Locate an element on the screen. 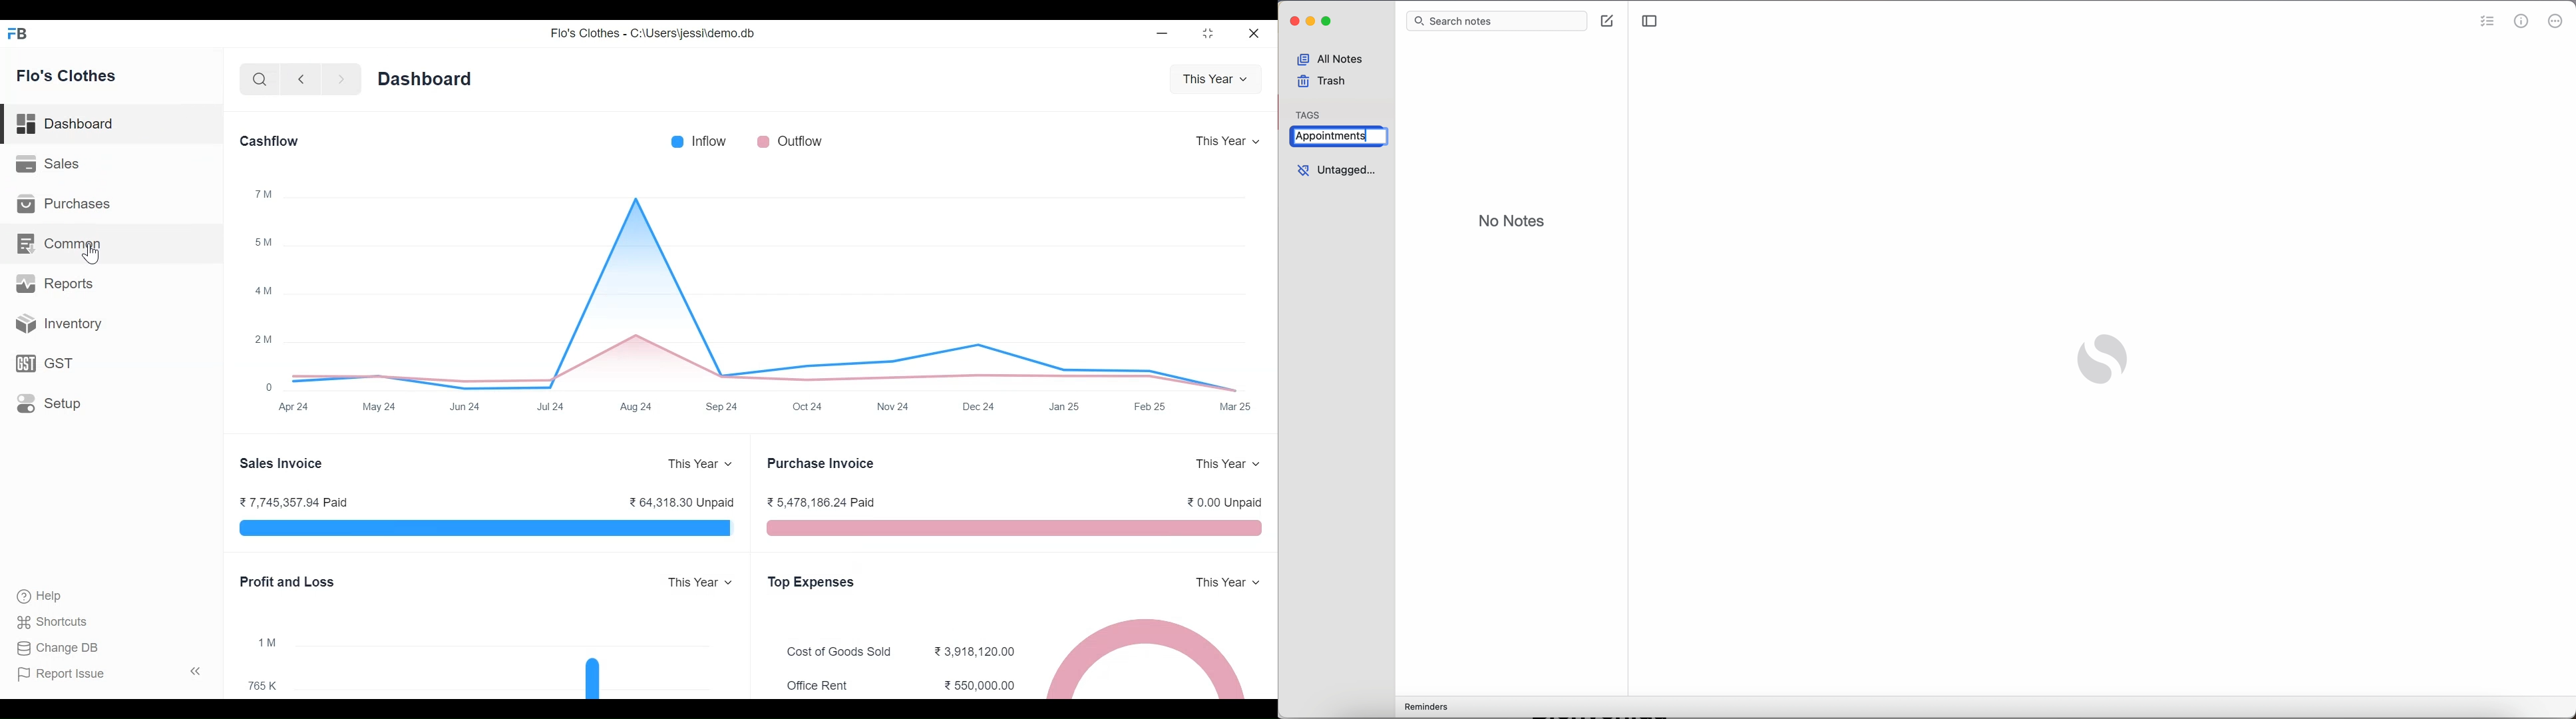  create note is located at coordinates (1609, 21).